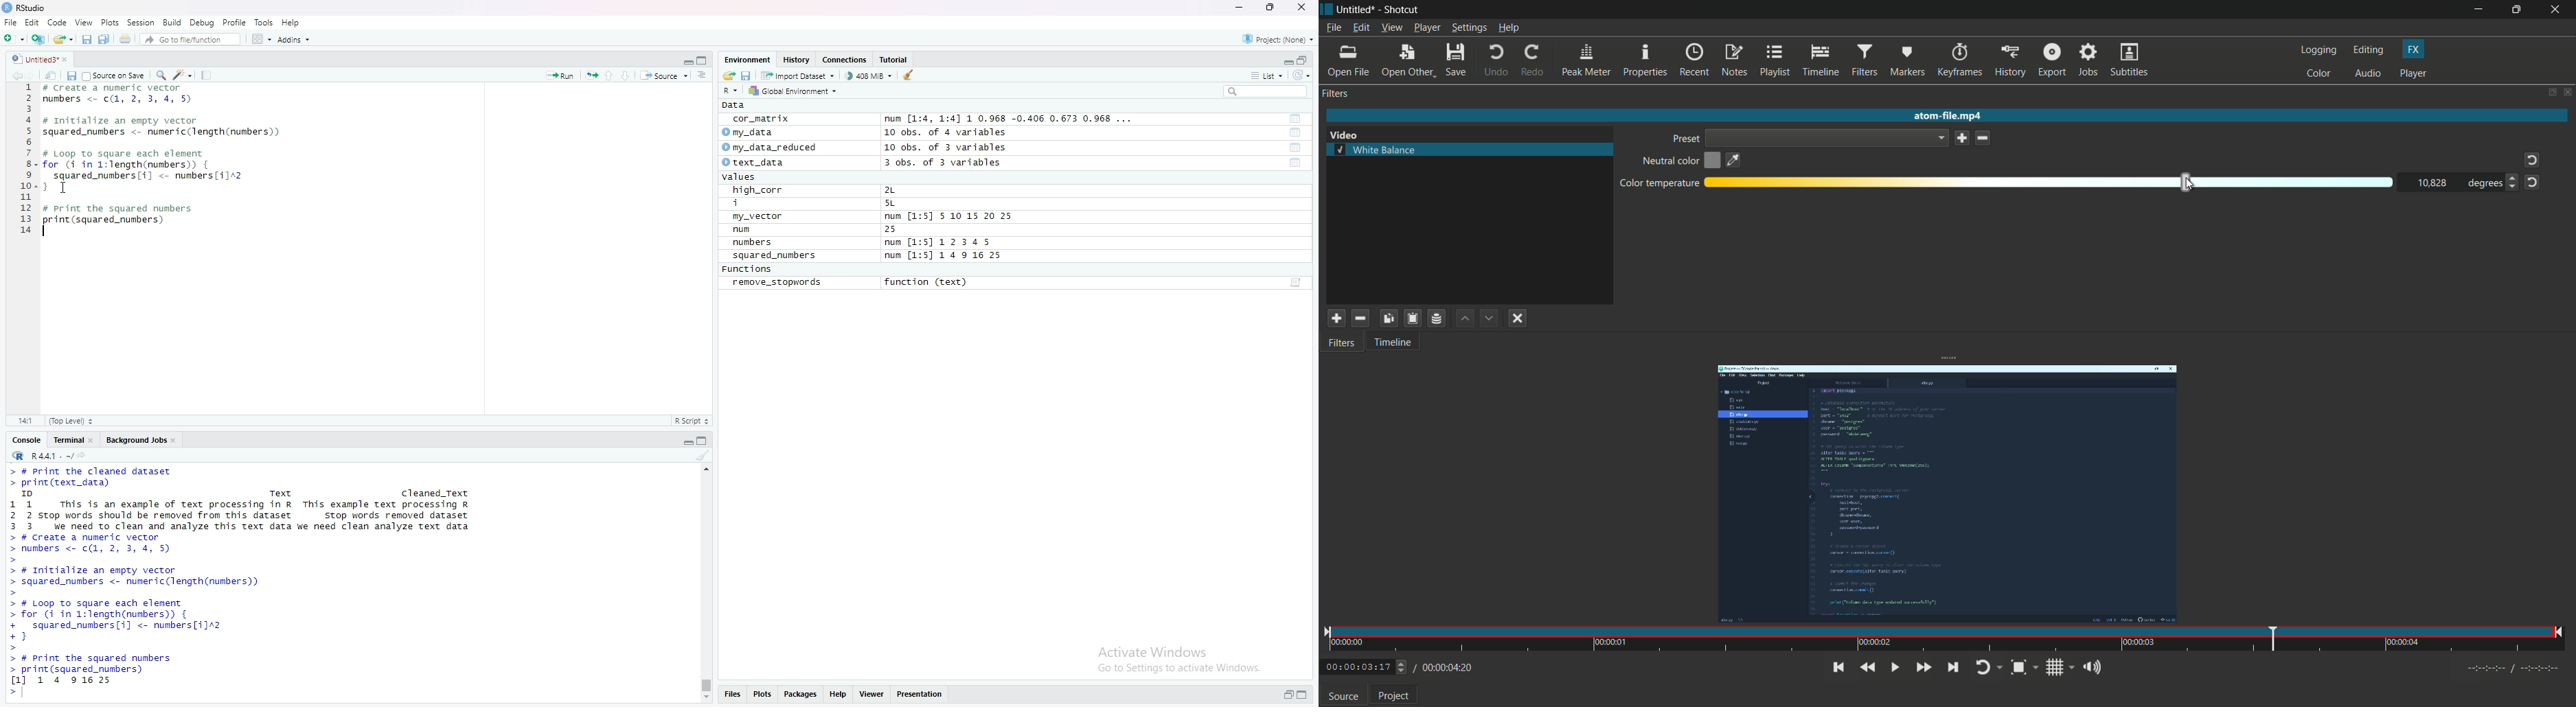  What do you see at coordinates (235, 22) in the screenshot?
I see `Profile` at bounding box center [235, 22].